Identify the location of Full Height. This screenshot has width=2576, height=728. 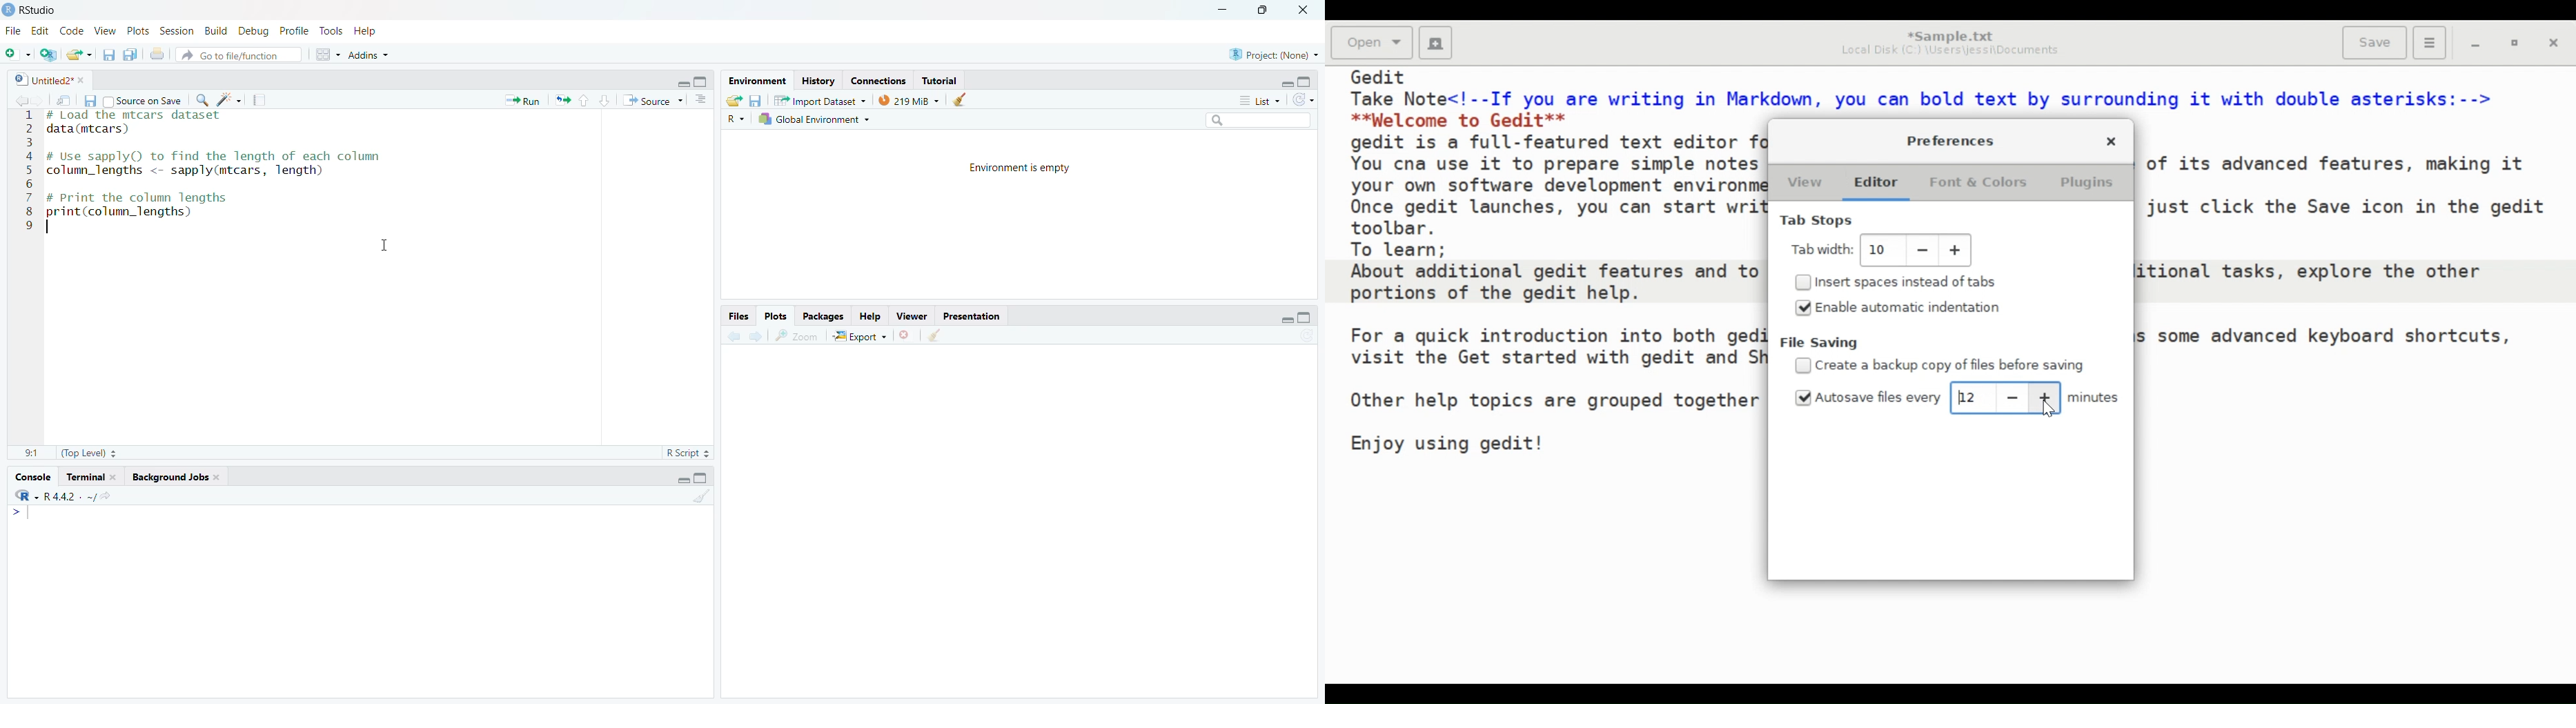
(1305, 81).